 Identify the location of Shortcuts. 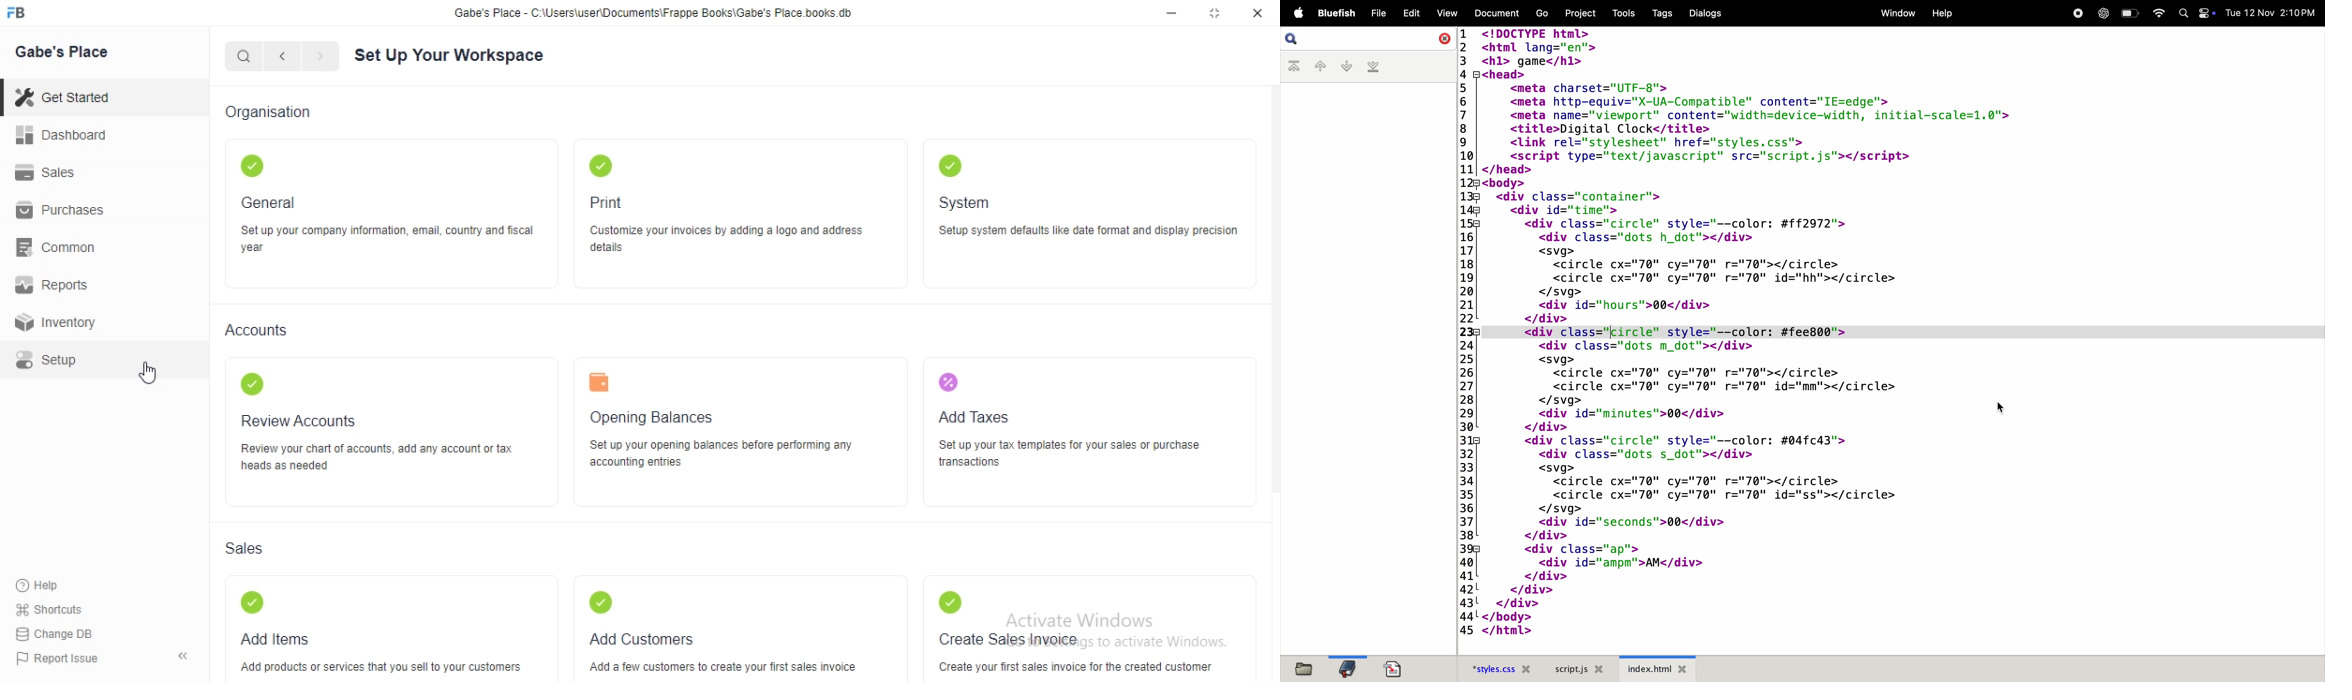
(56, 608).